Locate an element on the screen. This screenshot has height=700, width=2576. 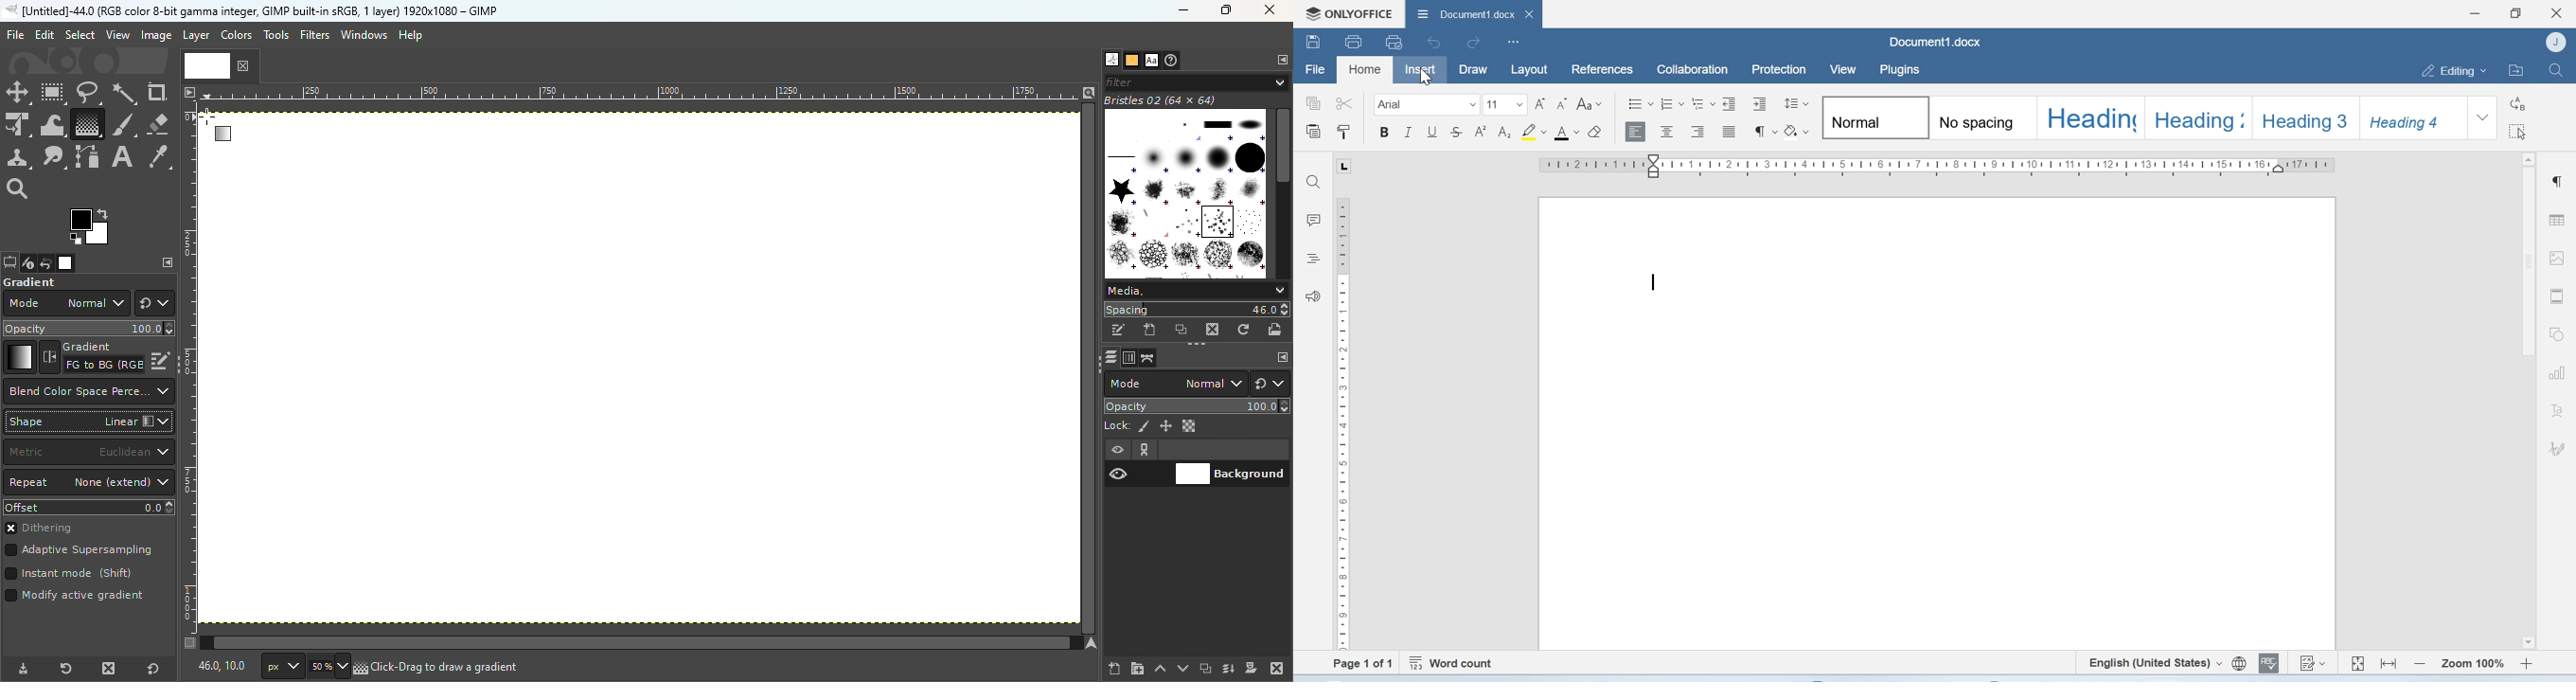
Font is located at coordinates (1426, 105).